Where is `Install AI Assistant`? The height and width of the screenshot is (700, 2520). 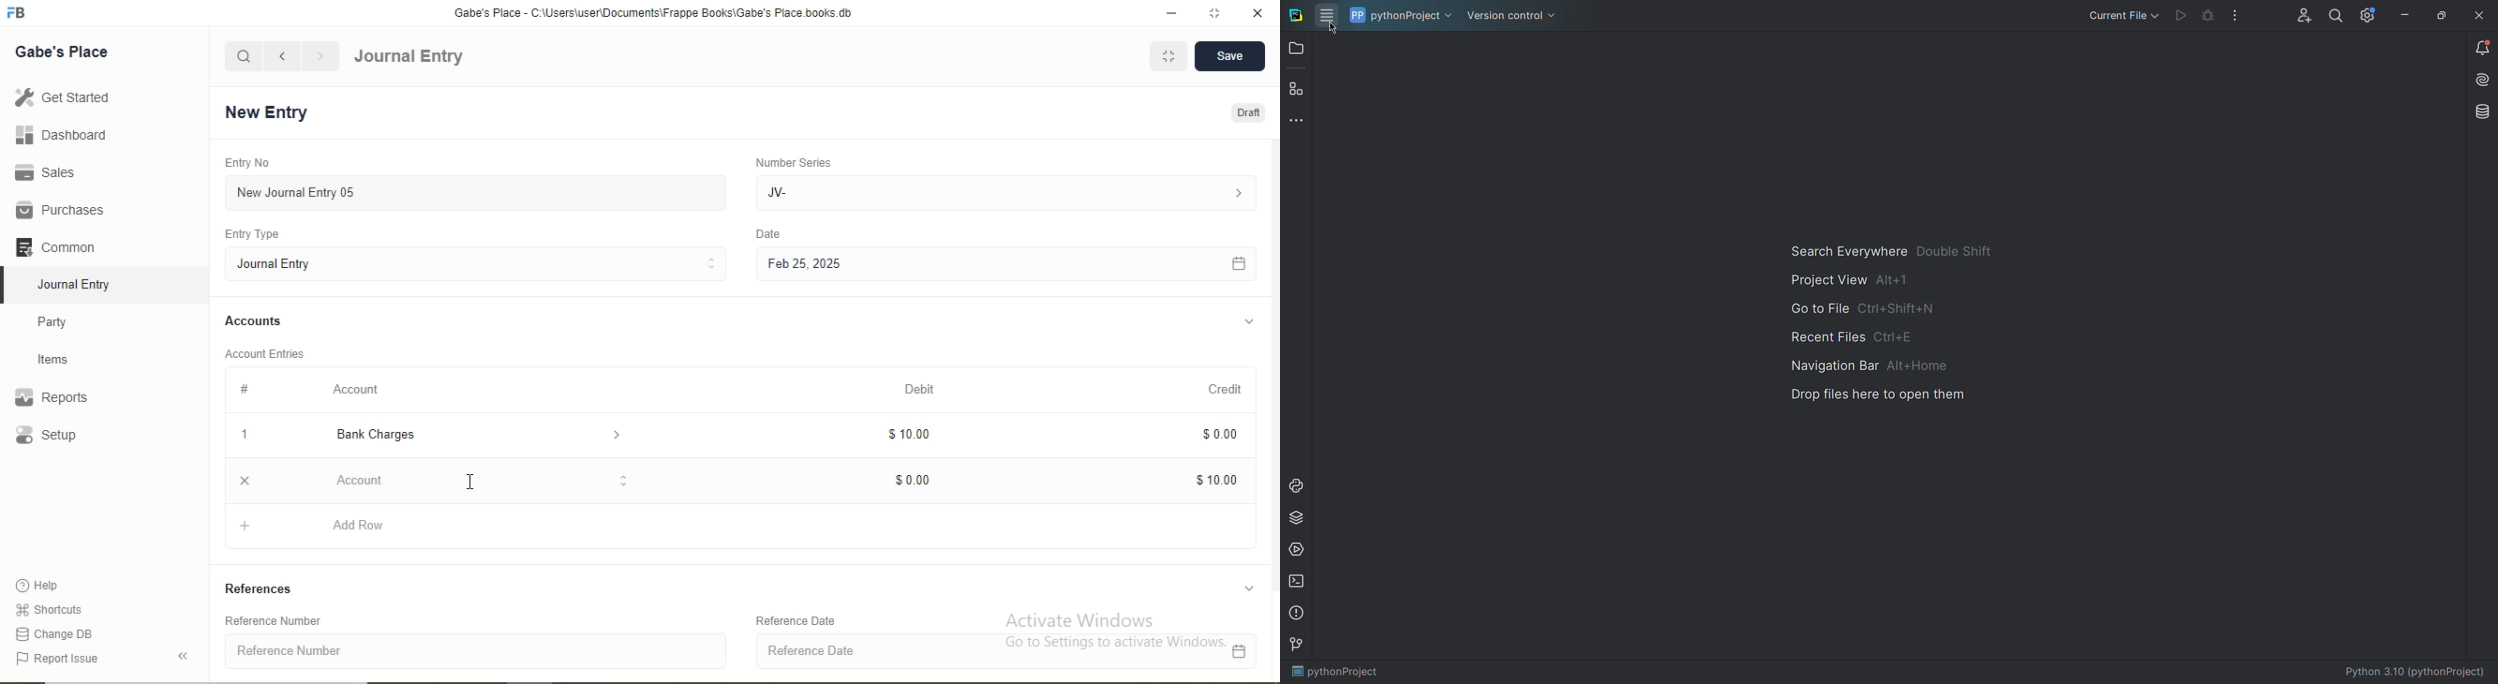
Install AI Assistant is located at coordinates (2479, 82).